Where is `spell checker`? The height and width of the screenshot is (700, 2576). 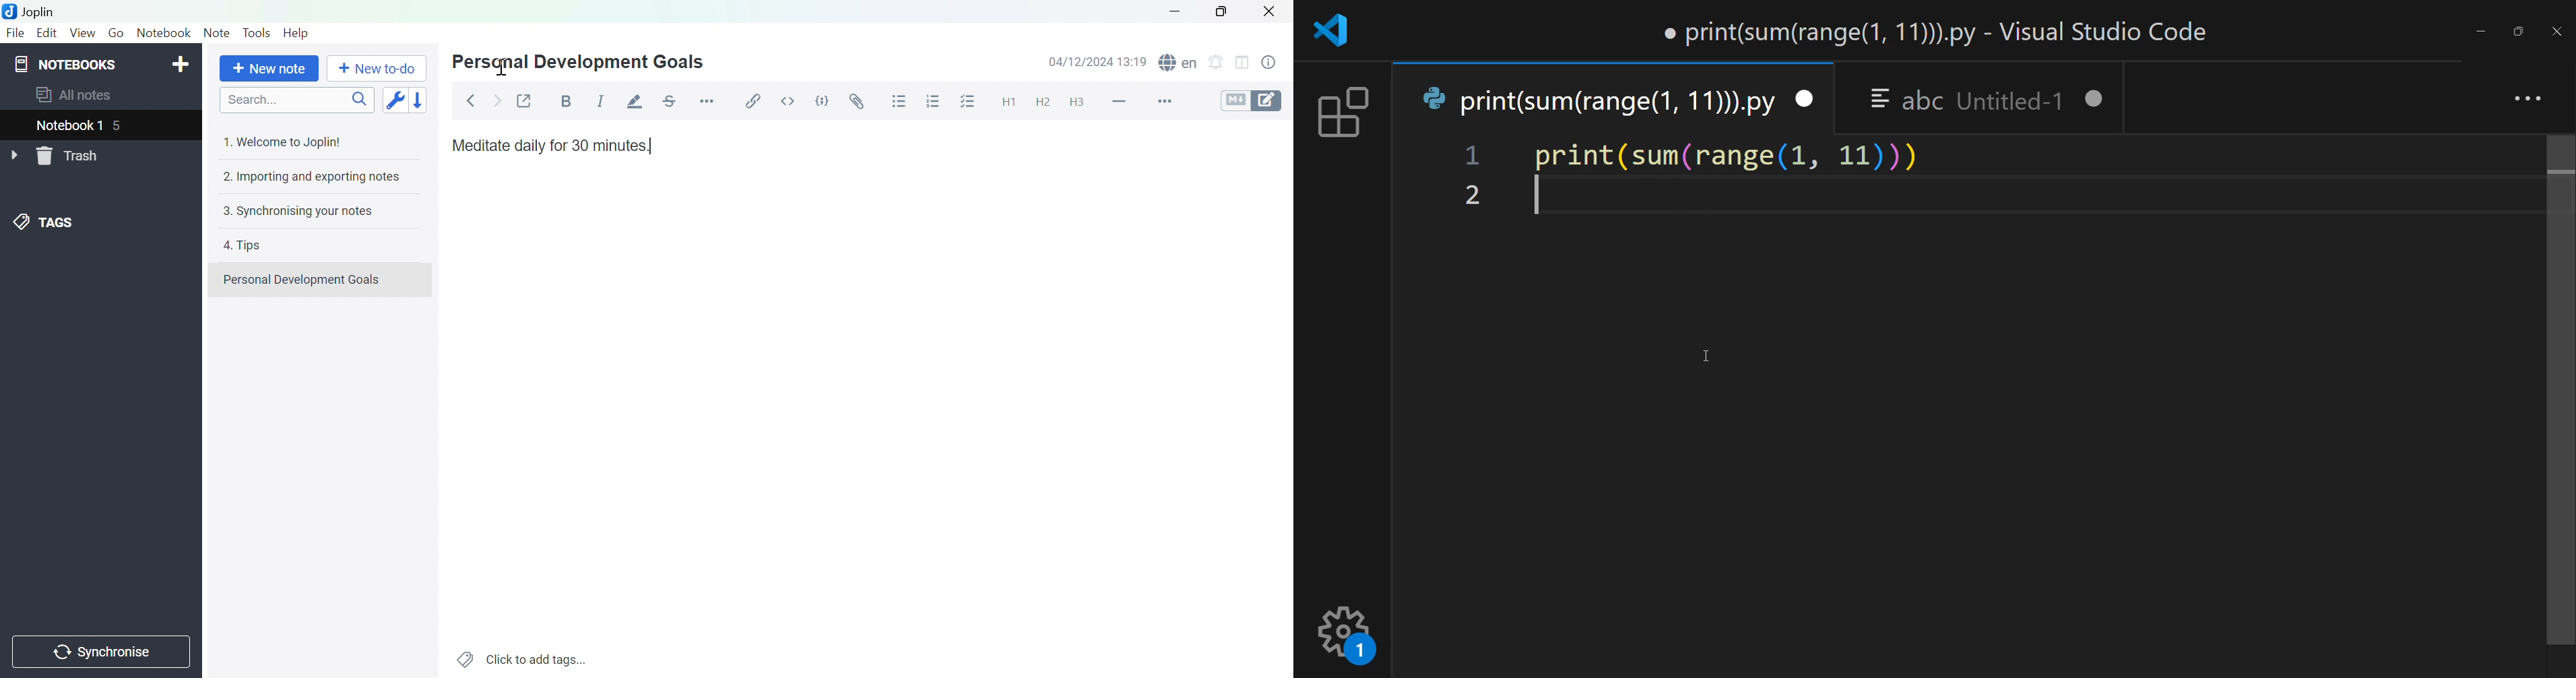 spell checker is located at coordinates (1179, 63).